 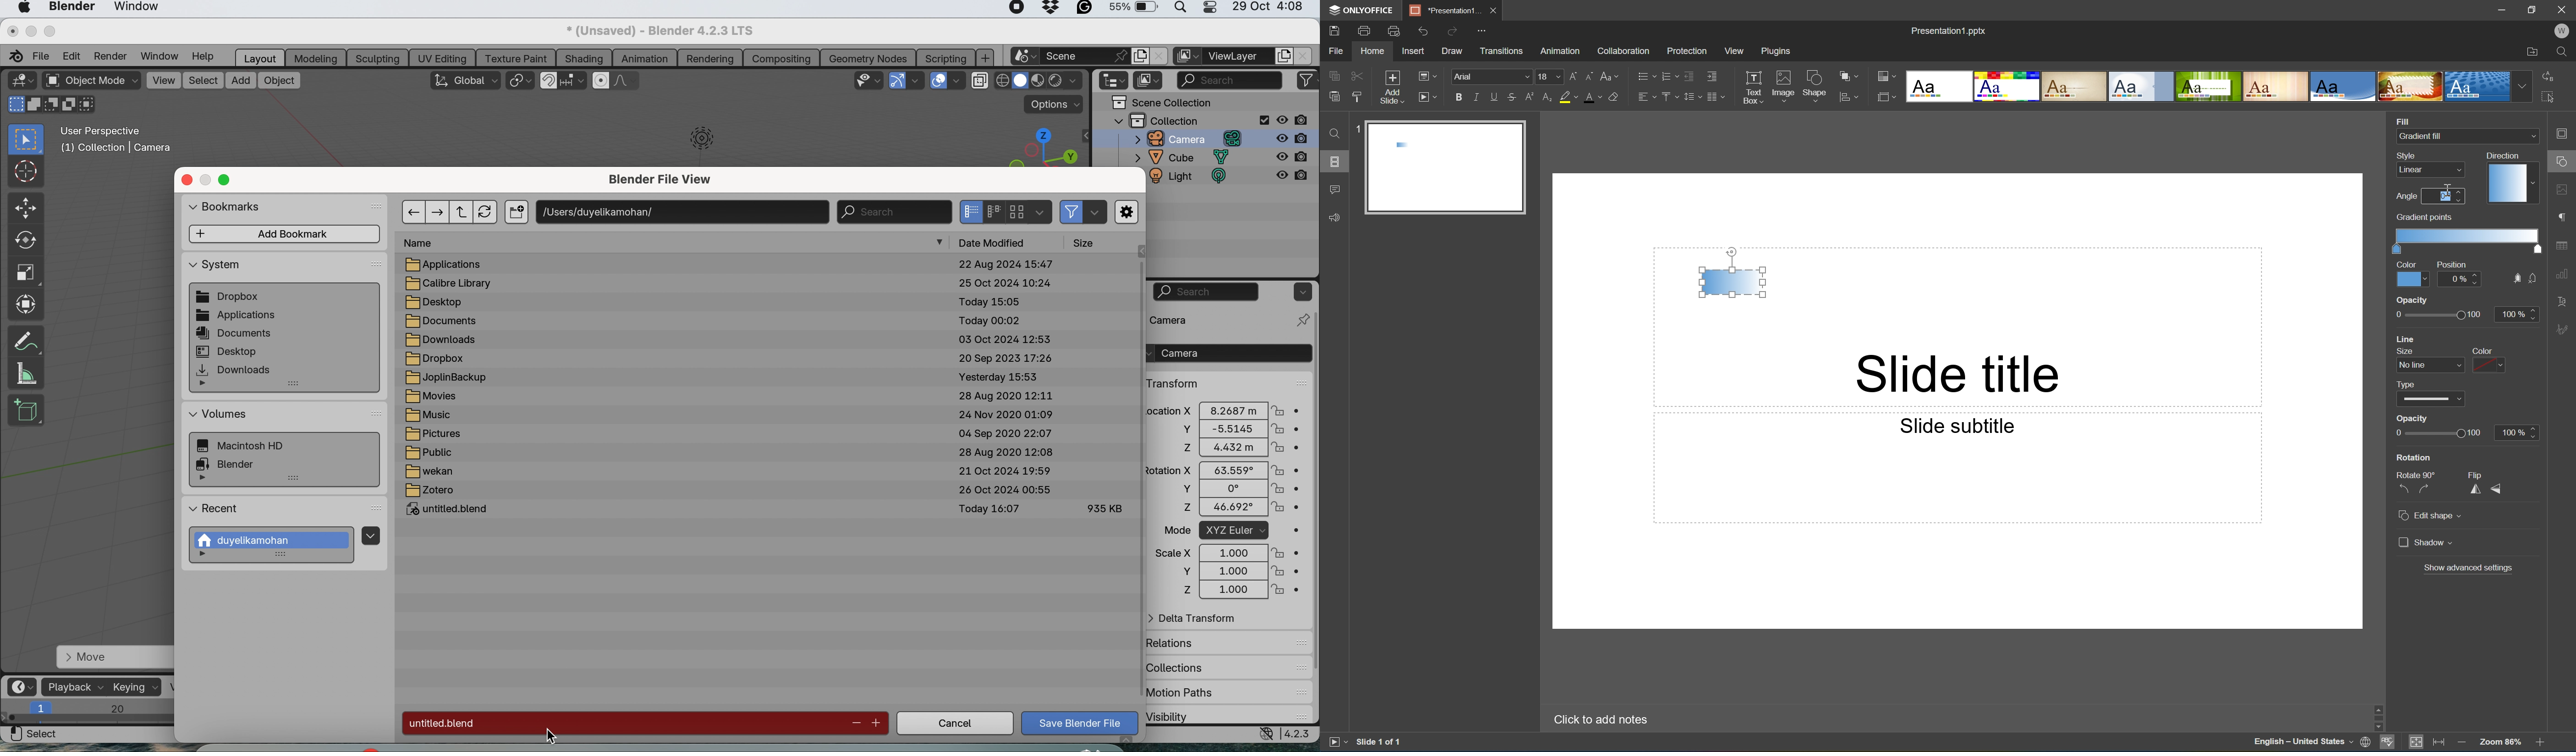 What do you see at coordinates (1337, 161) in the screenshot?
I see `Slides` at bounding box center [1337, 161].